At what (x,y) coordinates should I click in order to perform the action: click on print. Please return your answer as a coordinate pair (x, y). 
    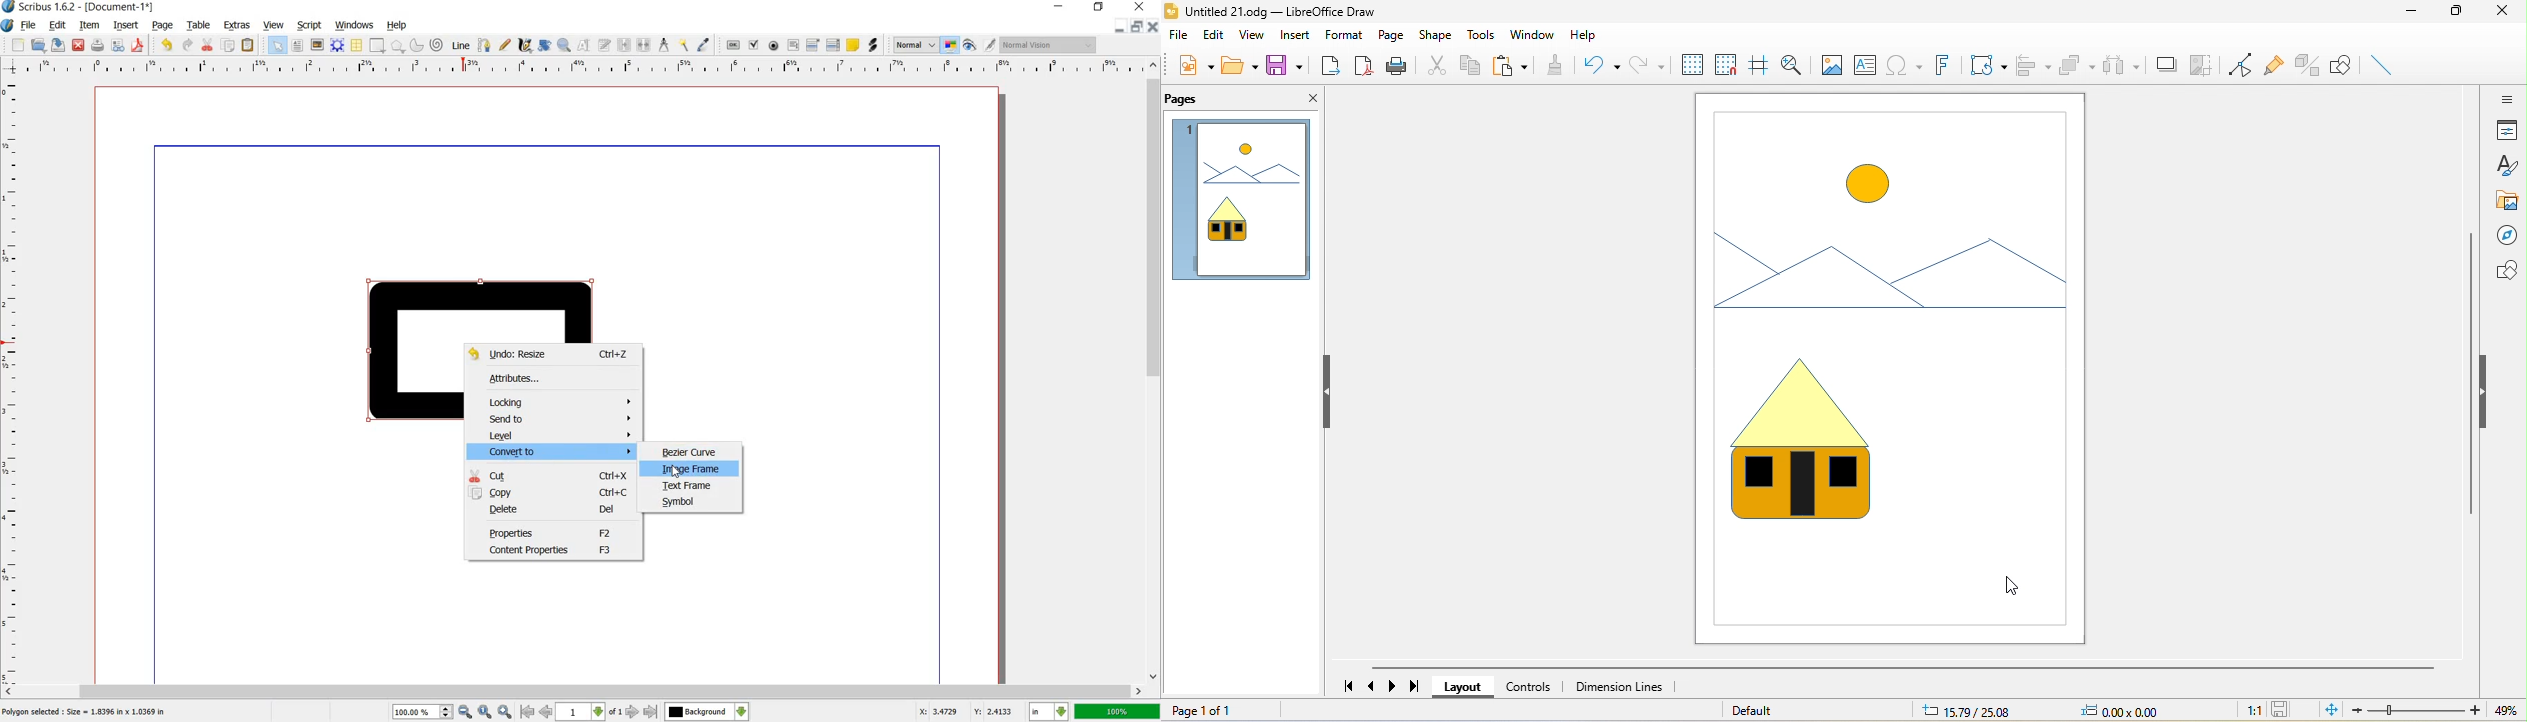
    Looking at the image, I should click on (1398, 64).